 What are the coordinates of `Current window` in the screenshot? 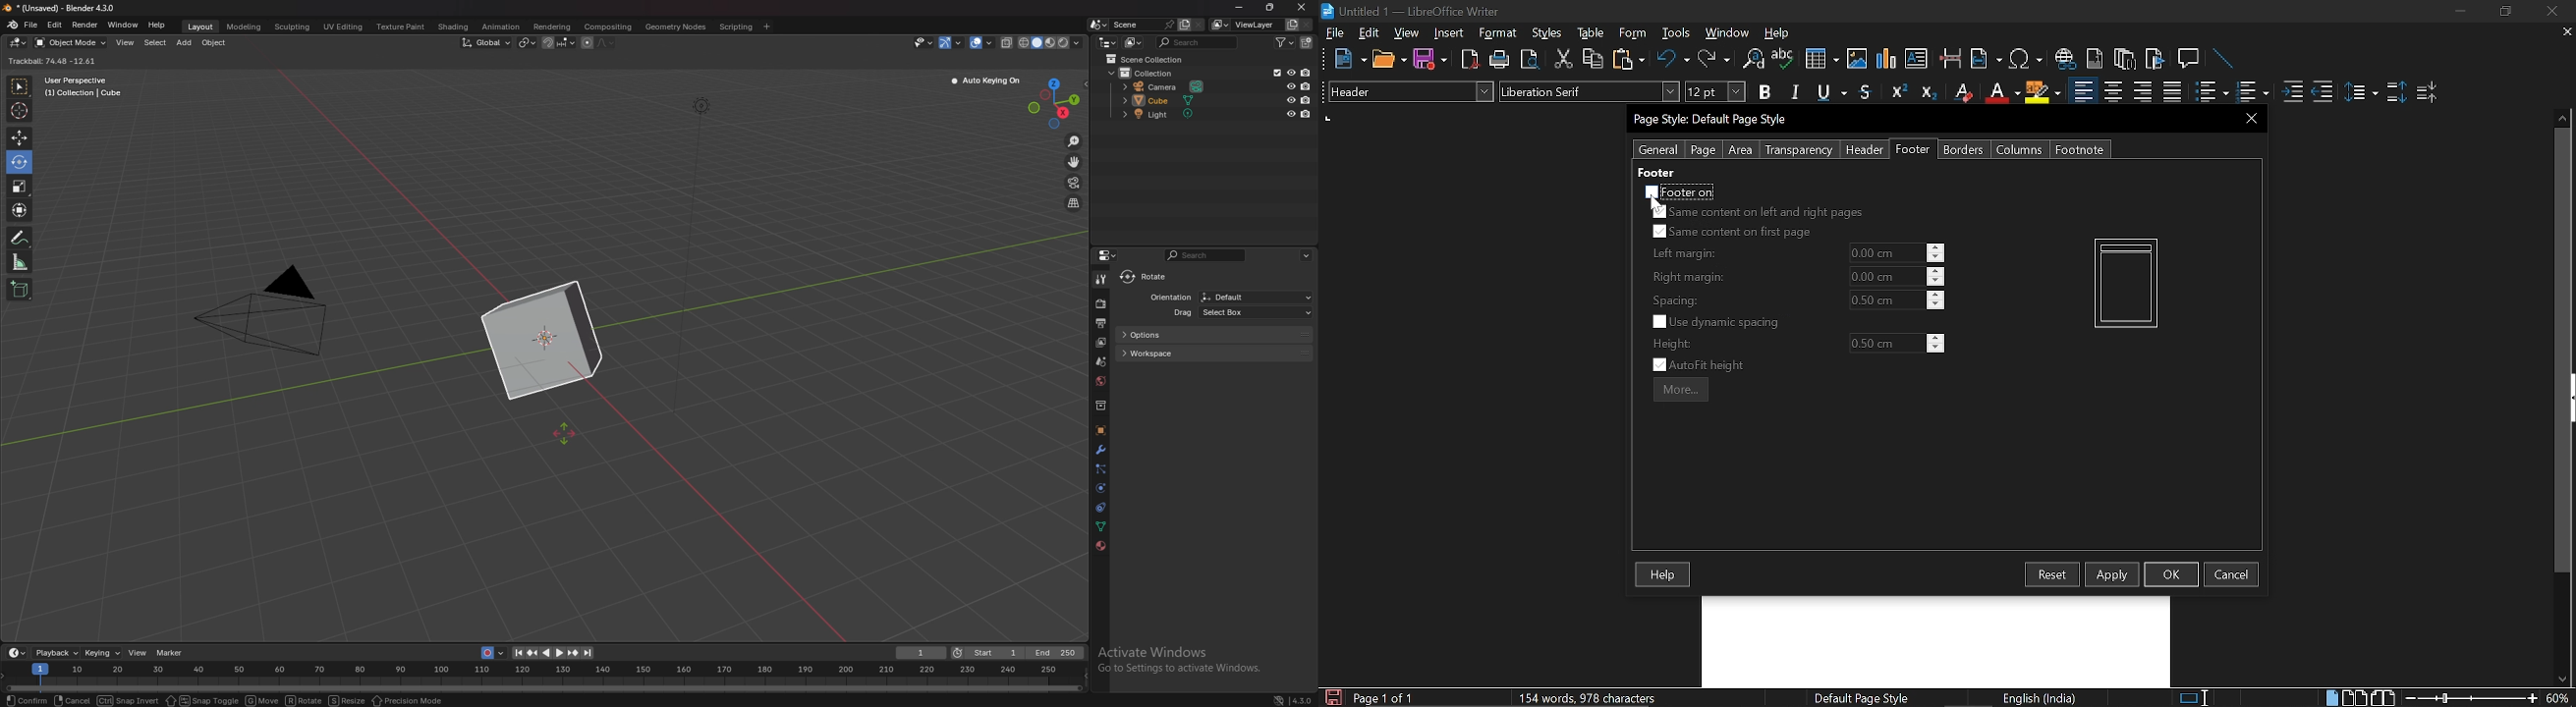 It's located at (1713, 120).